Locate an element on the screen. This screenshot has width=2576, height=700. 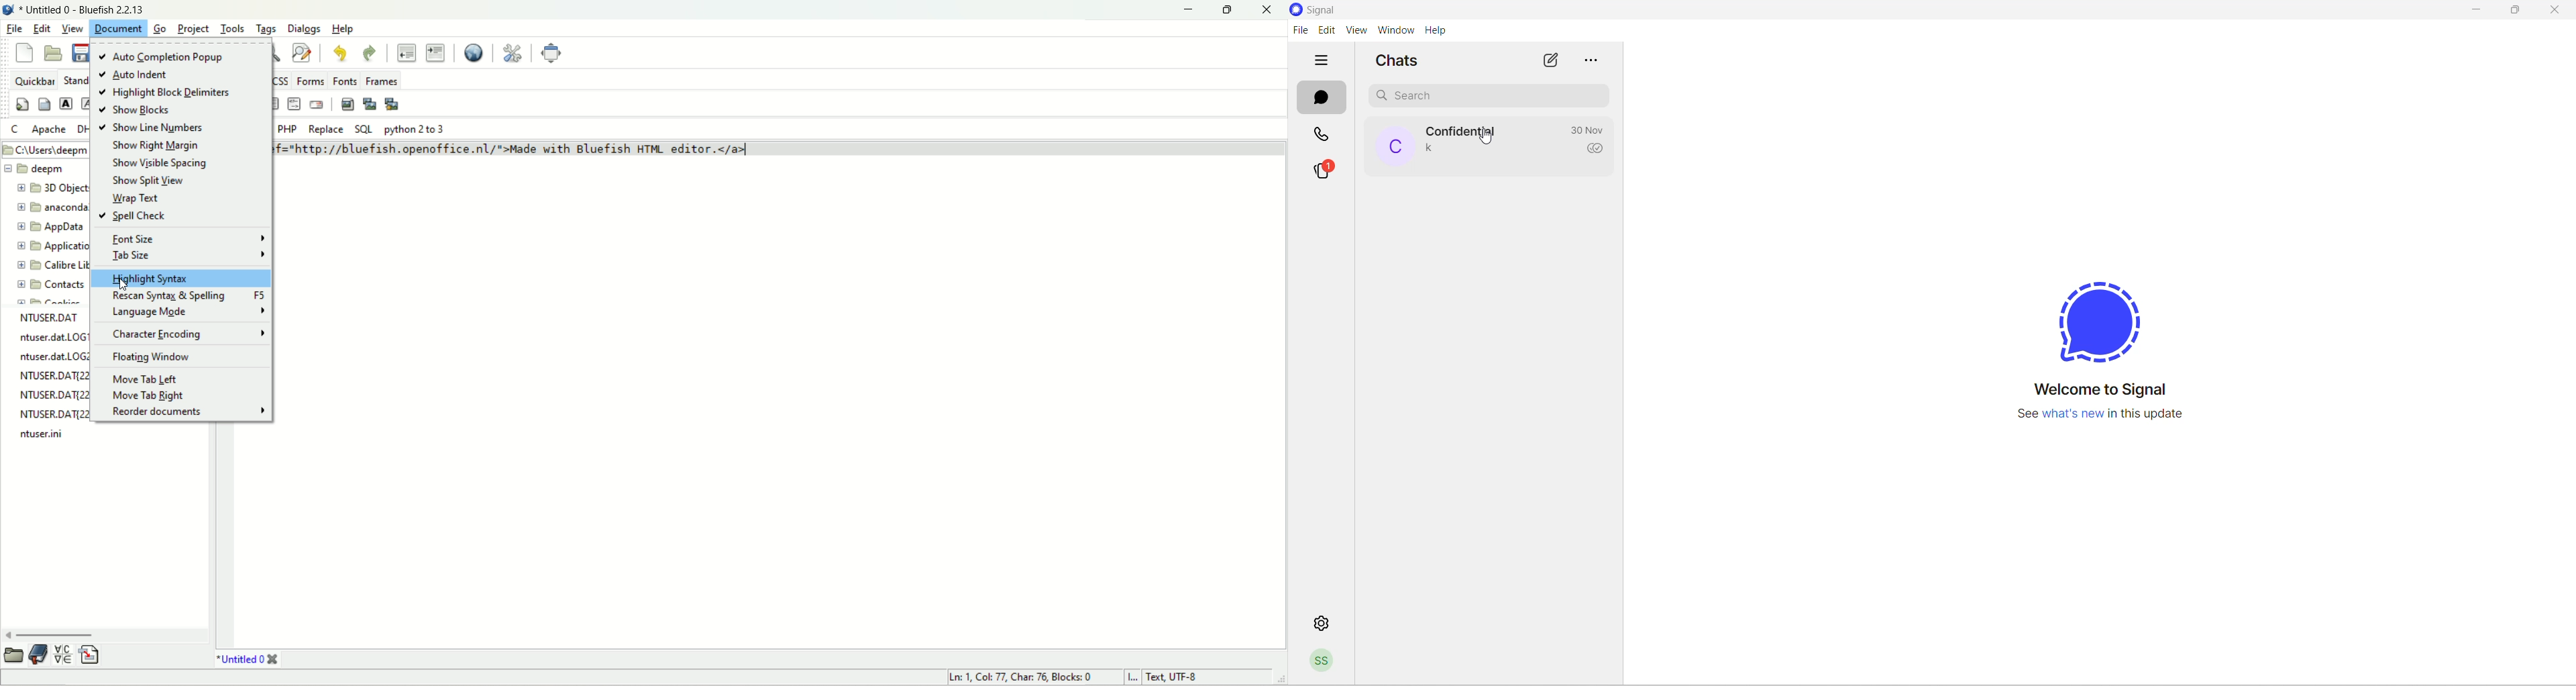
last message time is located at coordinates (1584, 130).